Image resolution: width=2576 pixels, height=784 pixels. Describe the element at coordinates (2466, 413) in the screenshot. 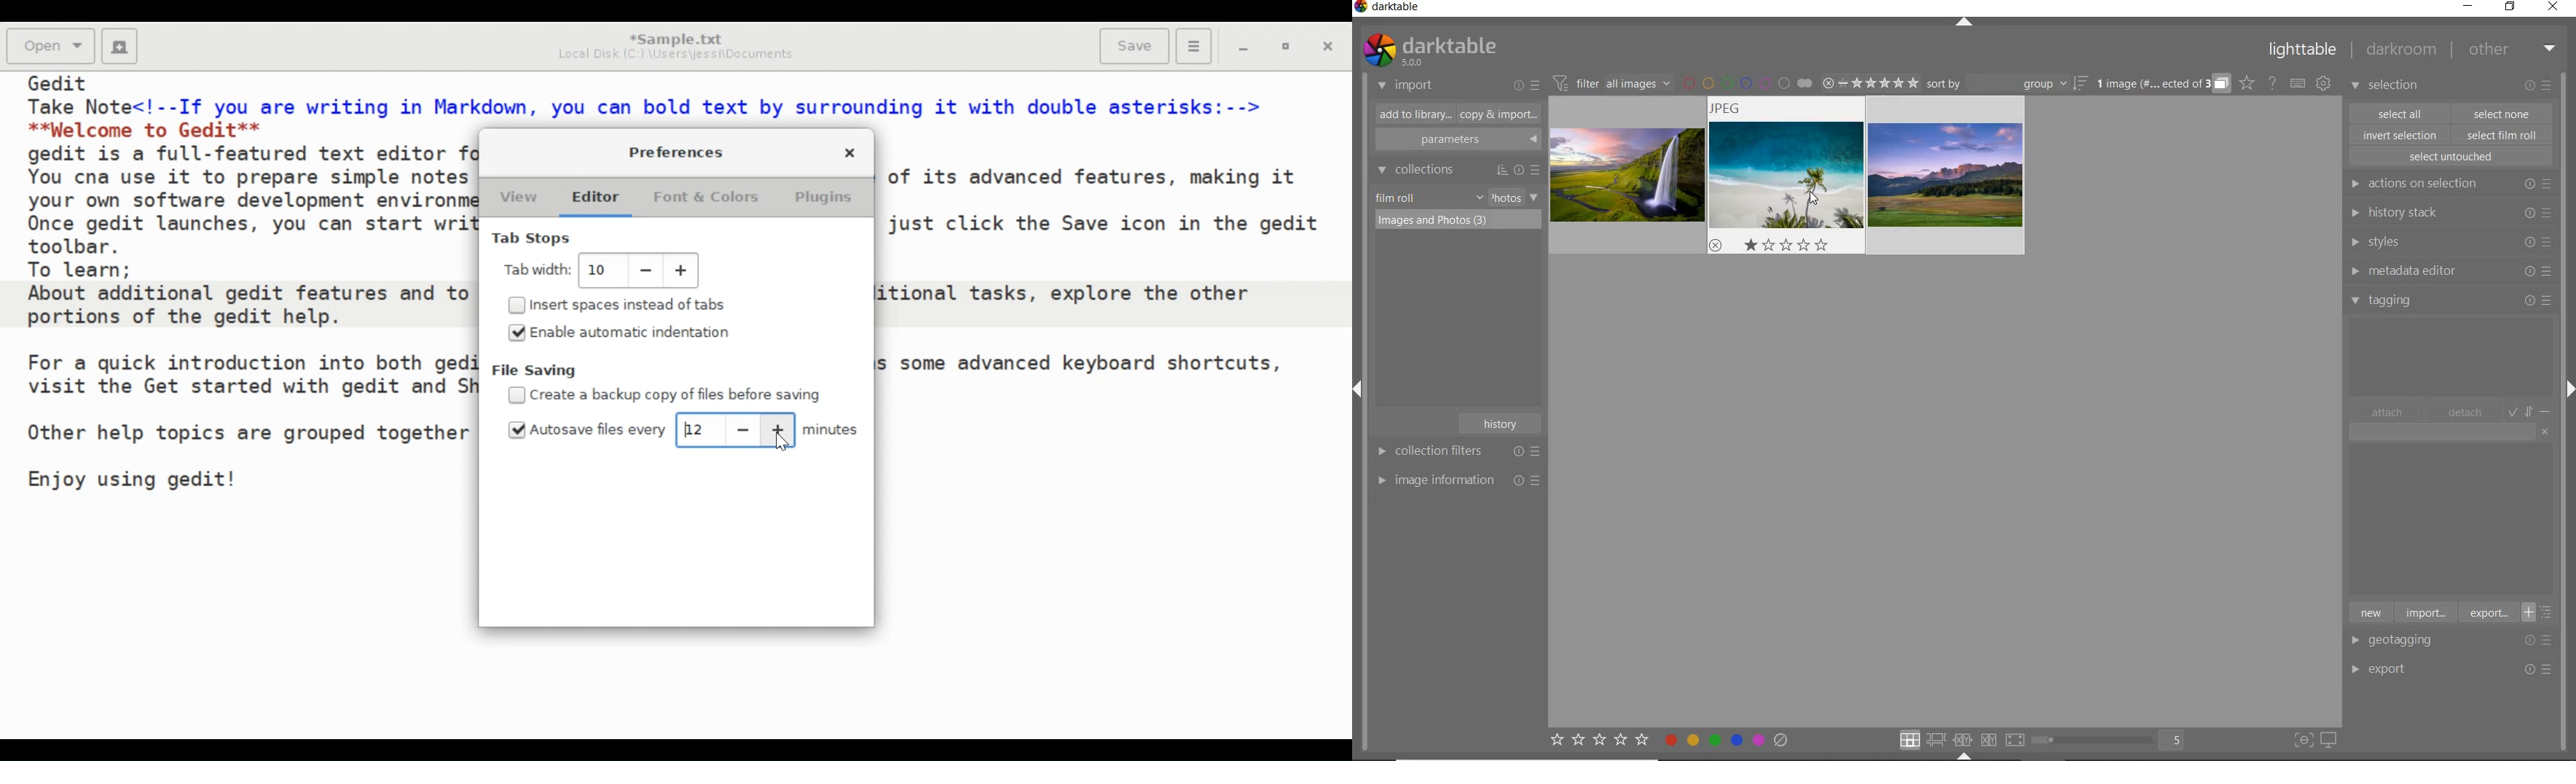

I see `detach` at that location.